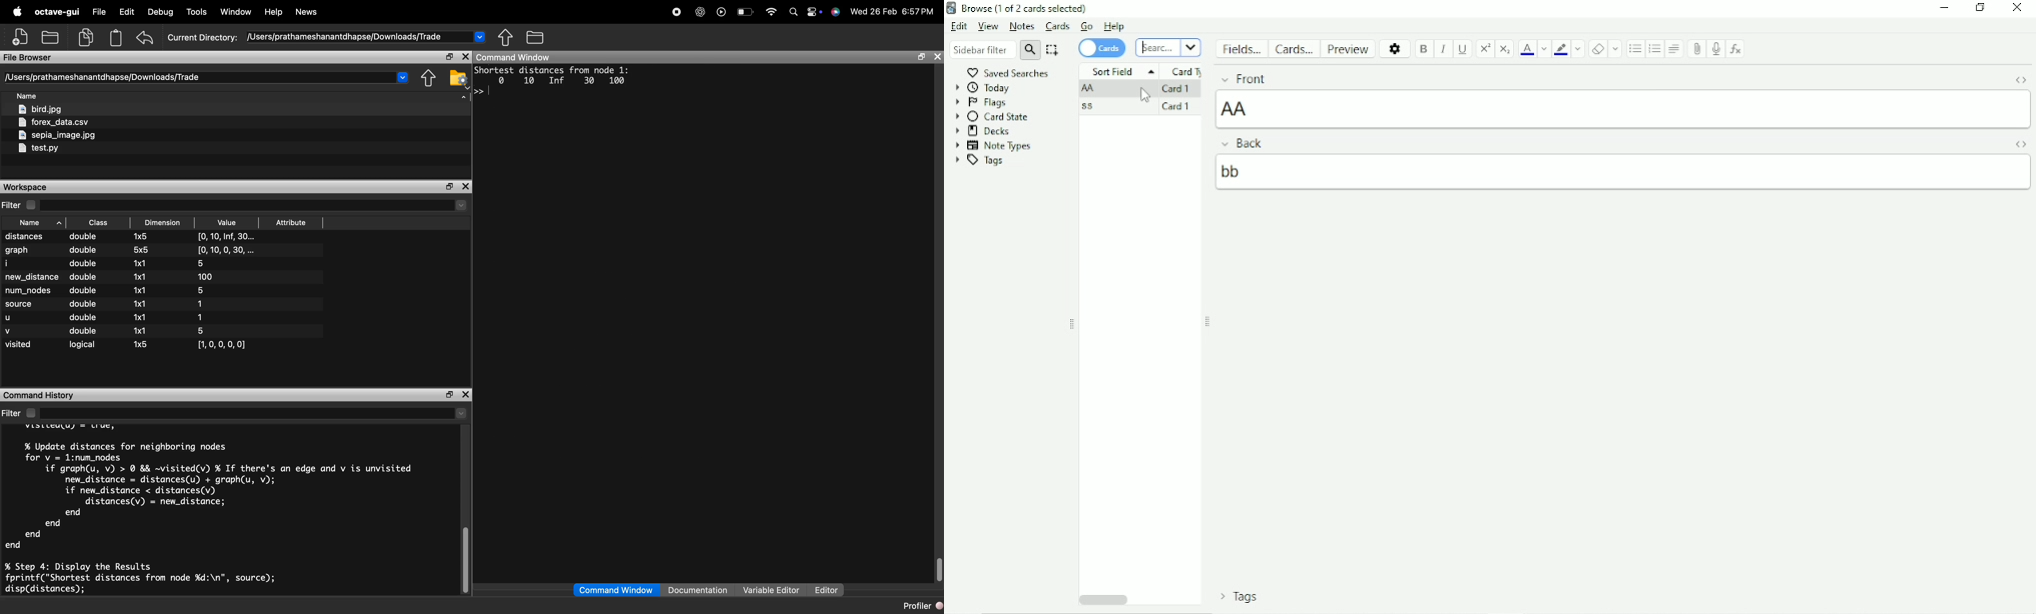  Describe the element at coordinates (1485, 49) in the screenshot. I see `Superscript` at that location.